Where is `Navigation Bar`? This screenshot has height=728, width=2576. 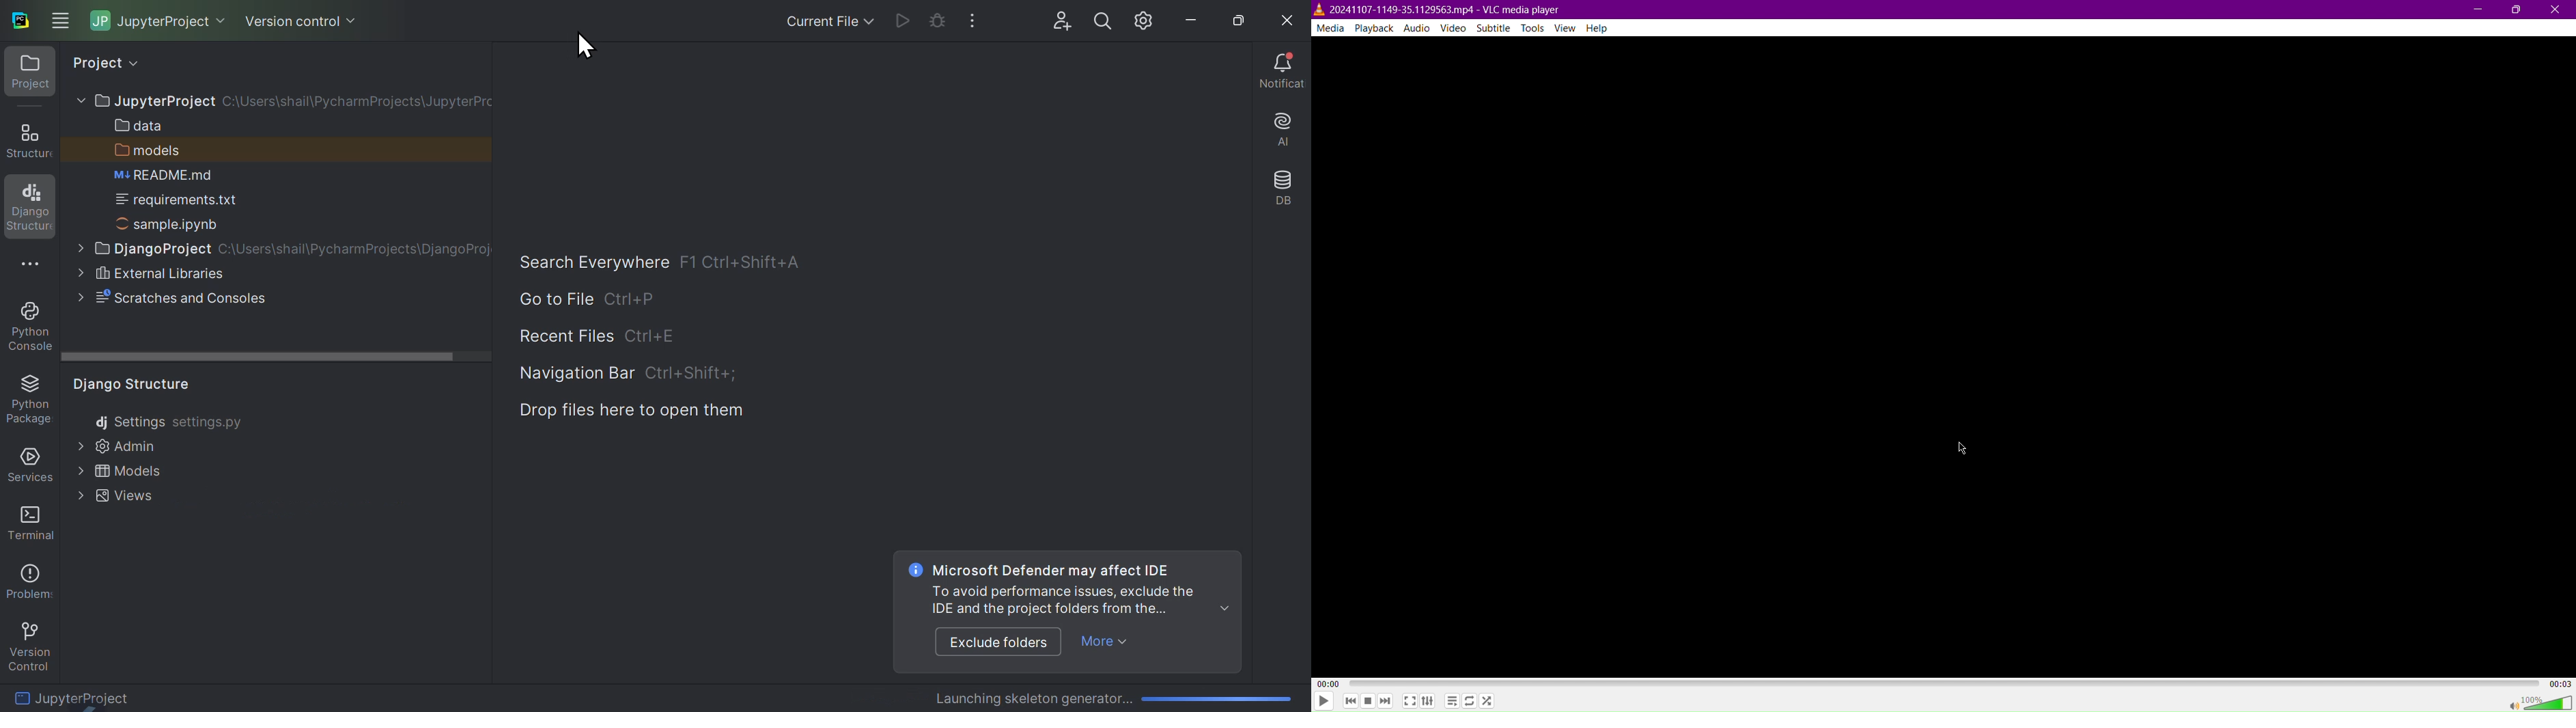 Navigation Bar is located at coordinates (575, 374).